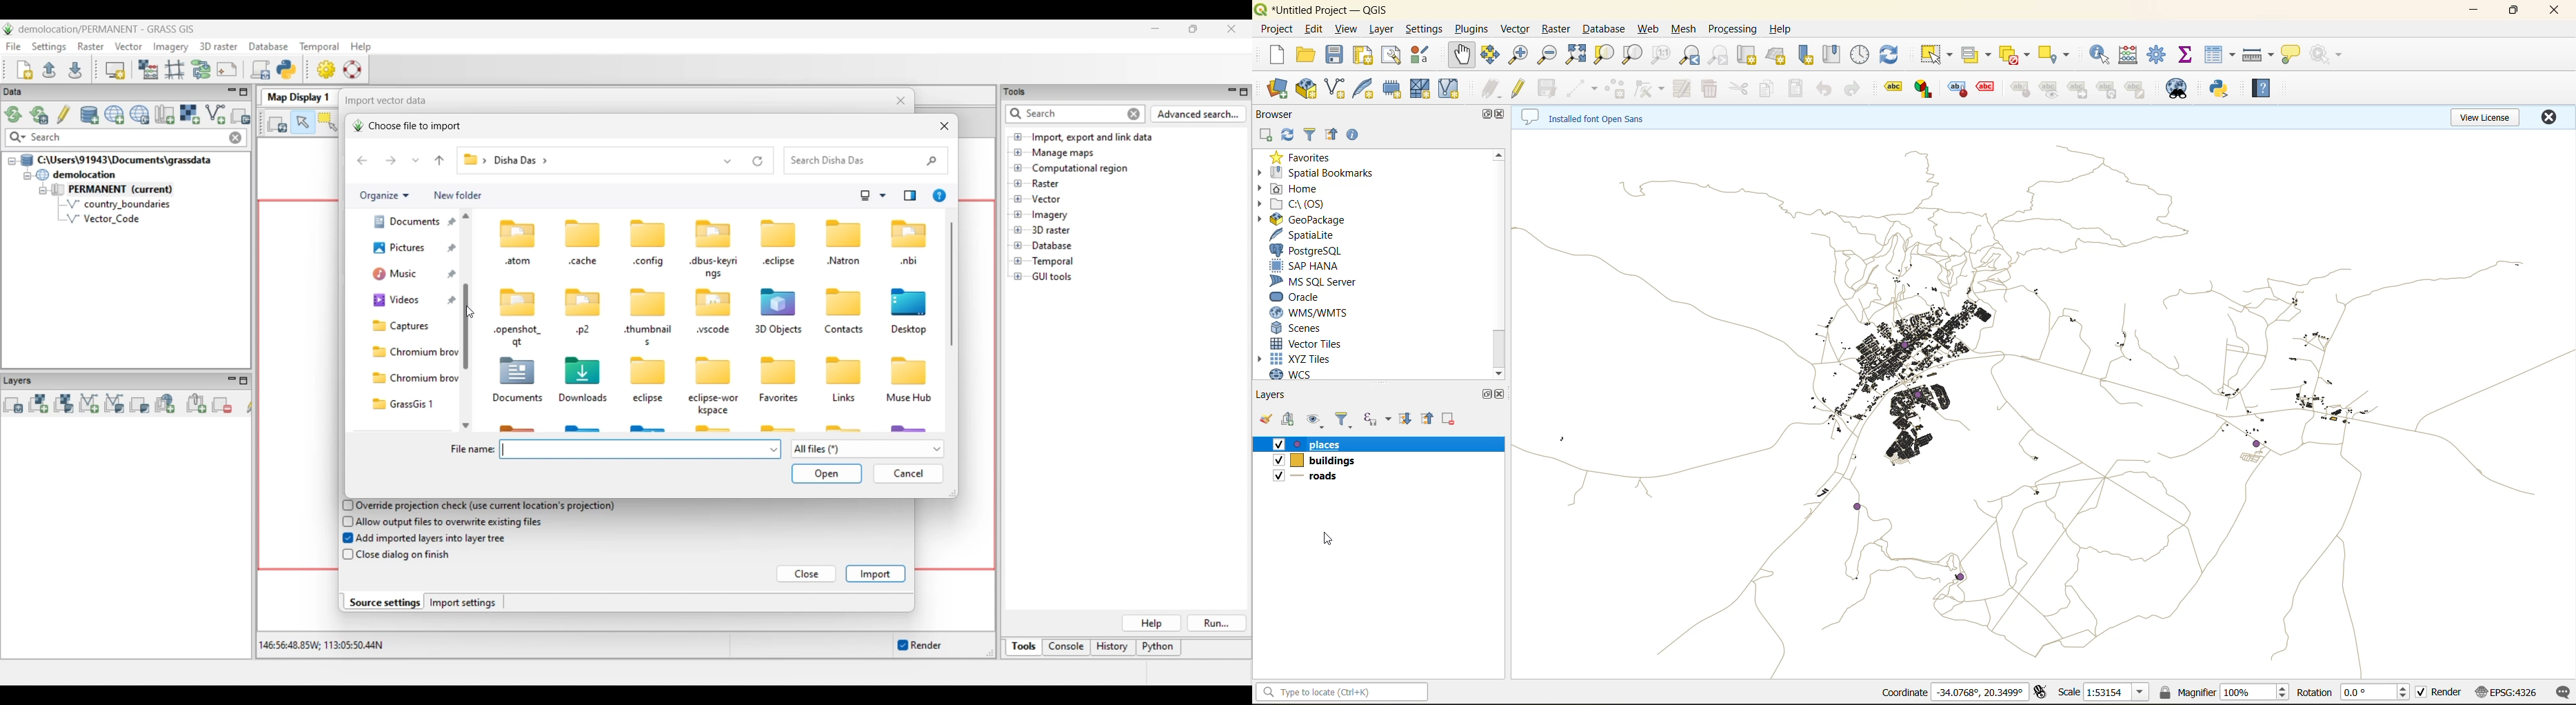 The image size is (2576, 728). What do you see at coordinates (1576, 54) in the screenshot?
I see `zoom full` at bounding box center [1576, 54].